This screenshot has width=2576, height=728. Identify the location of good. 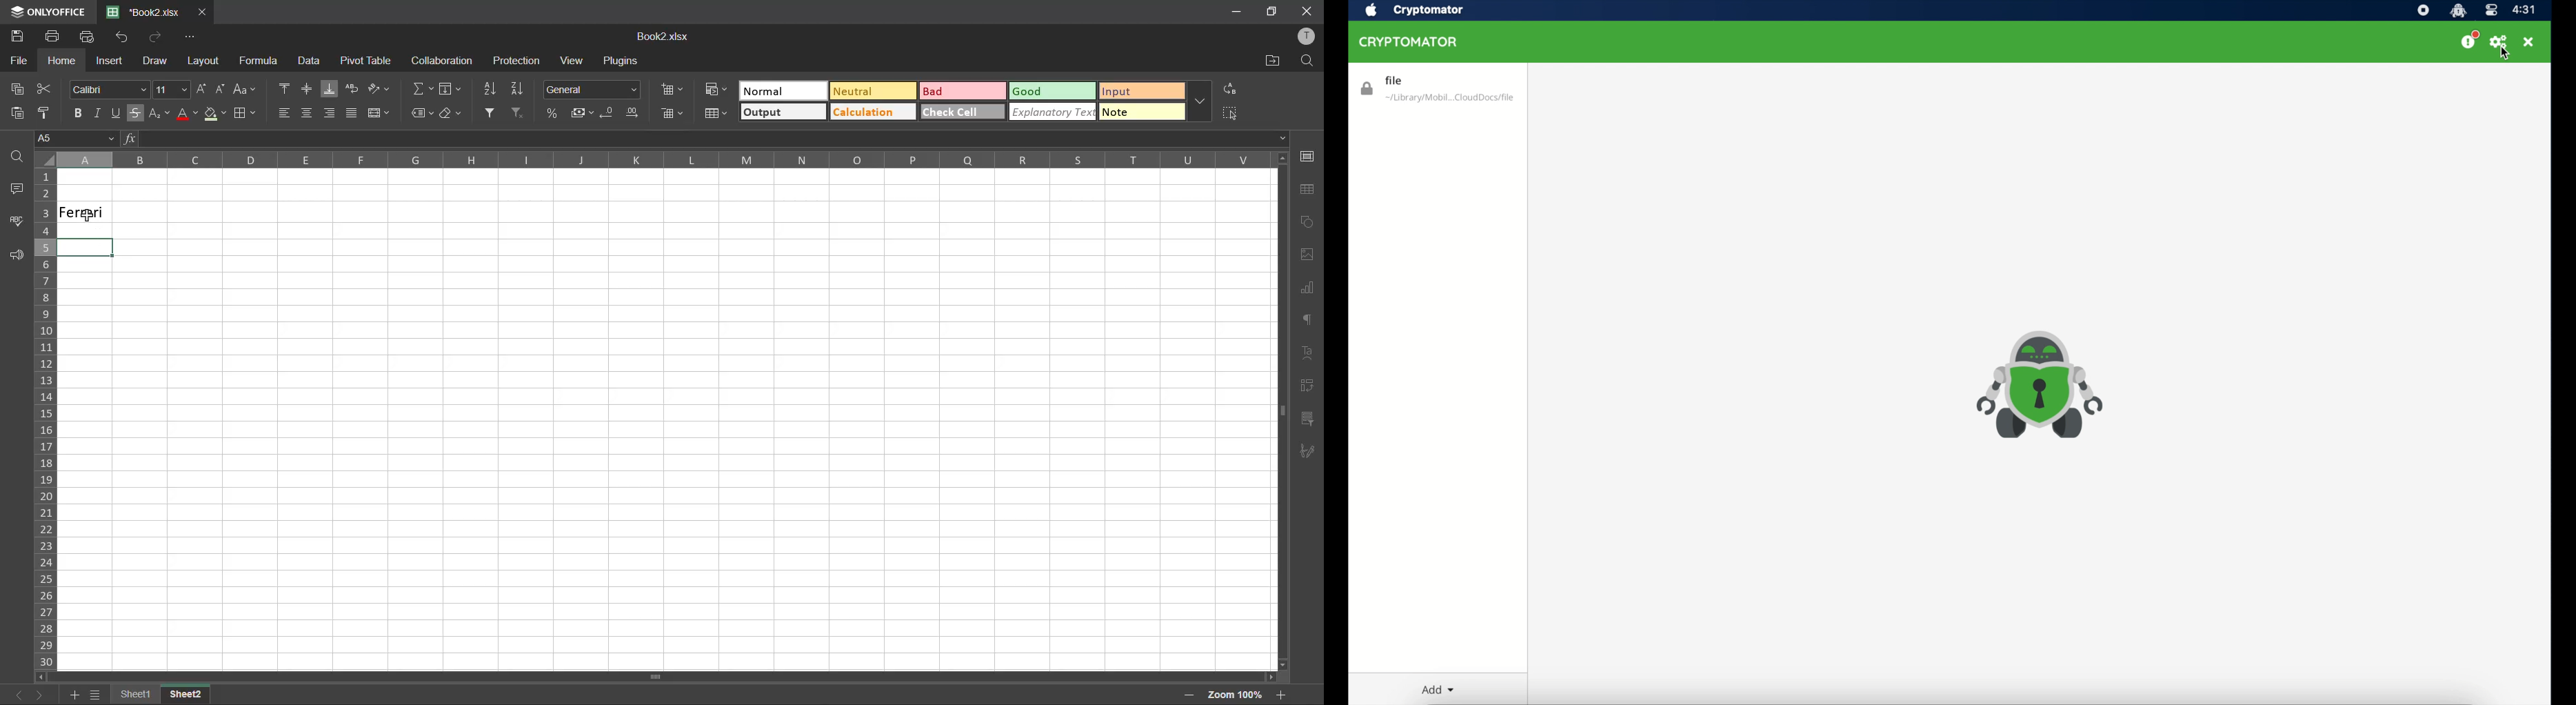
(1038, 90).